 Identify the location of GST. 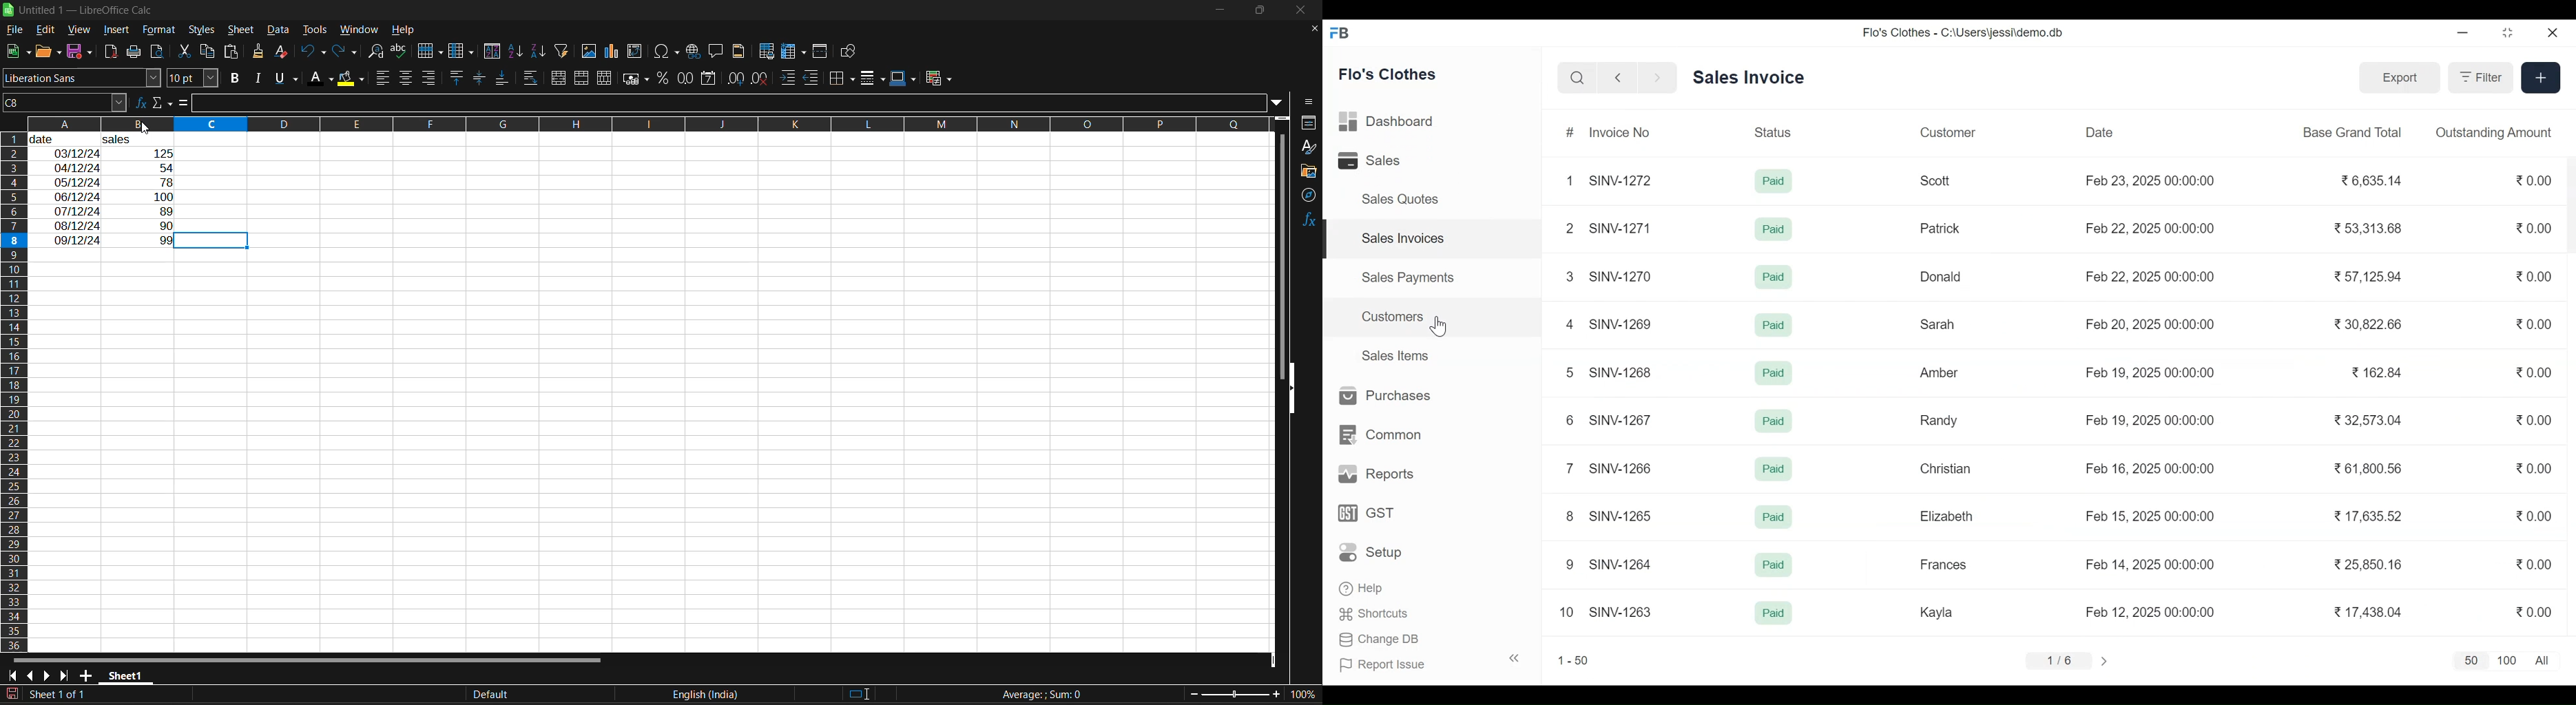
(1368, 514).